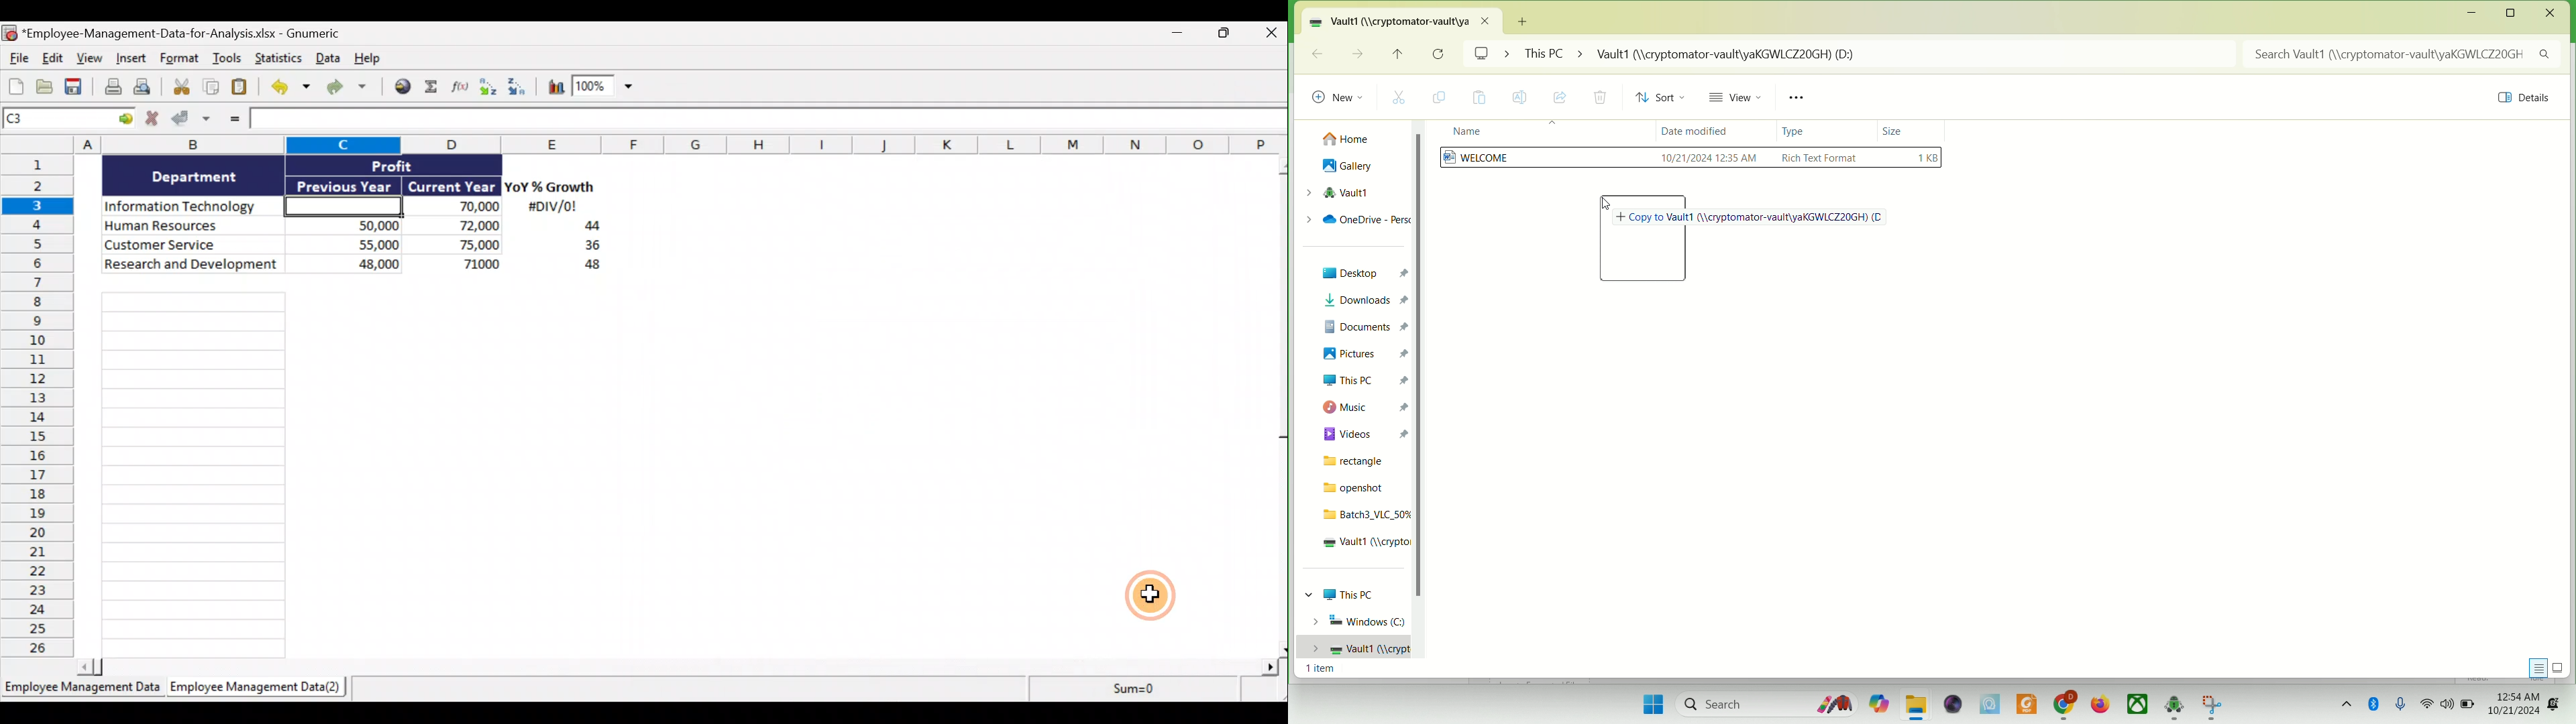 The width and height of the screenshot is (2576, 728). What do you see at coordinates (1277, 404) in the screenshot?
I see `Scroll bar` at bounding box center [1277, 404].